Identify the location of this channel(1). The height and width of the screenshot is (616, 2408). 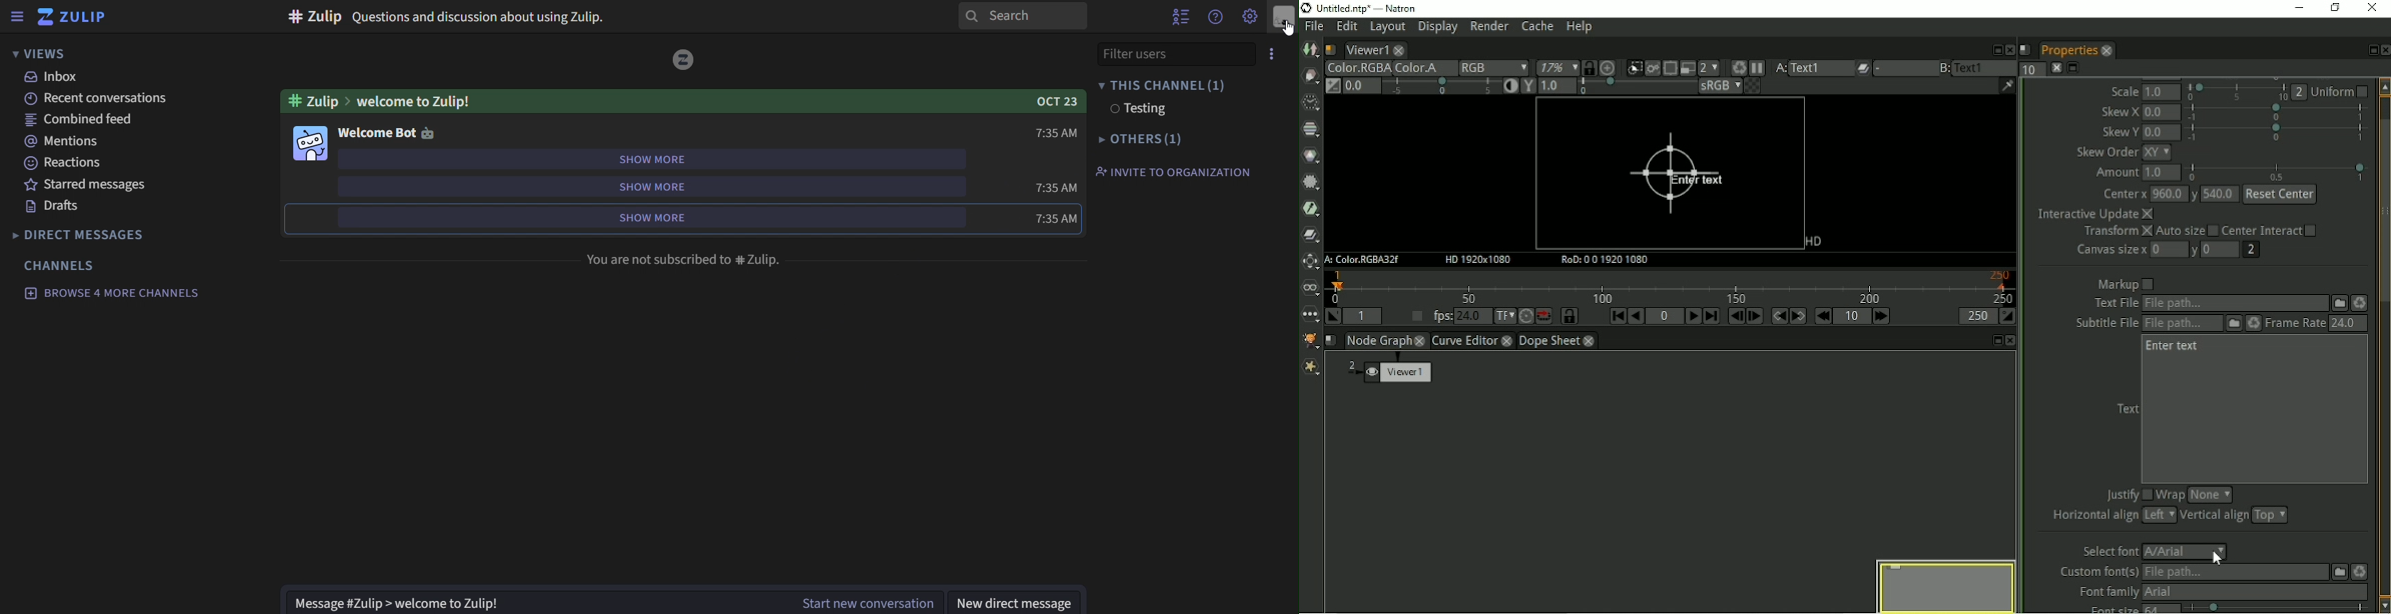
(1162, 84).